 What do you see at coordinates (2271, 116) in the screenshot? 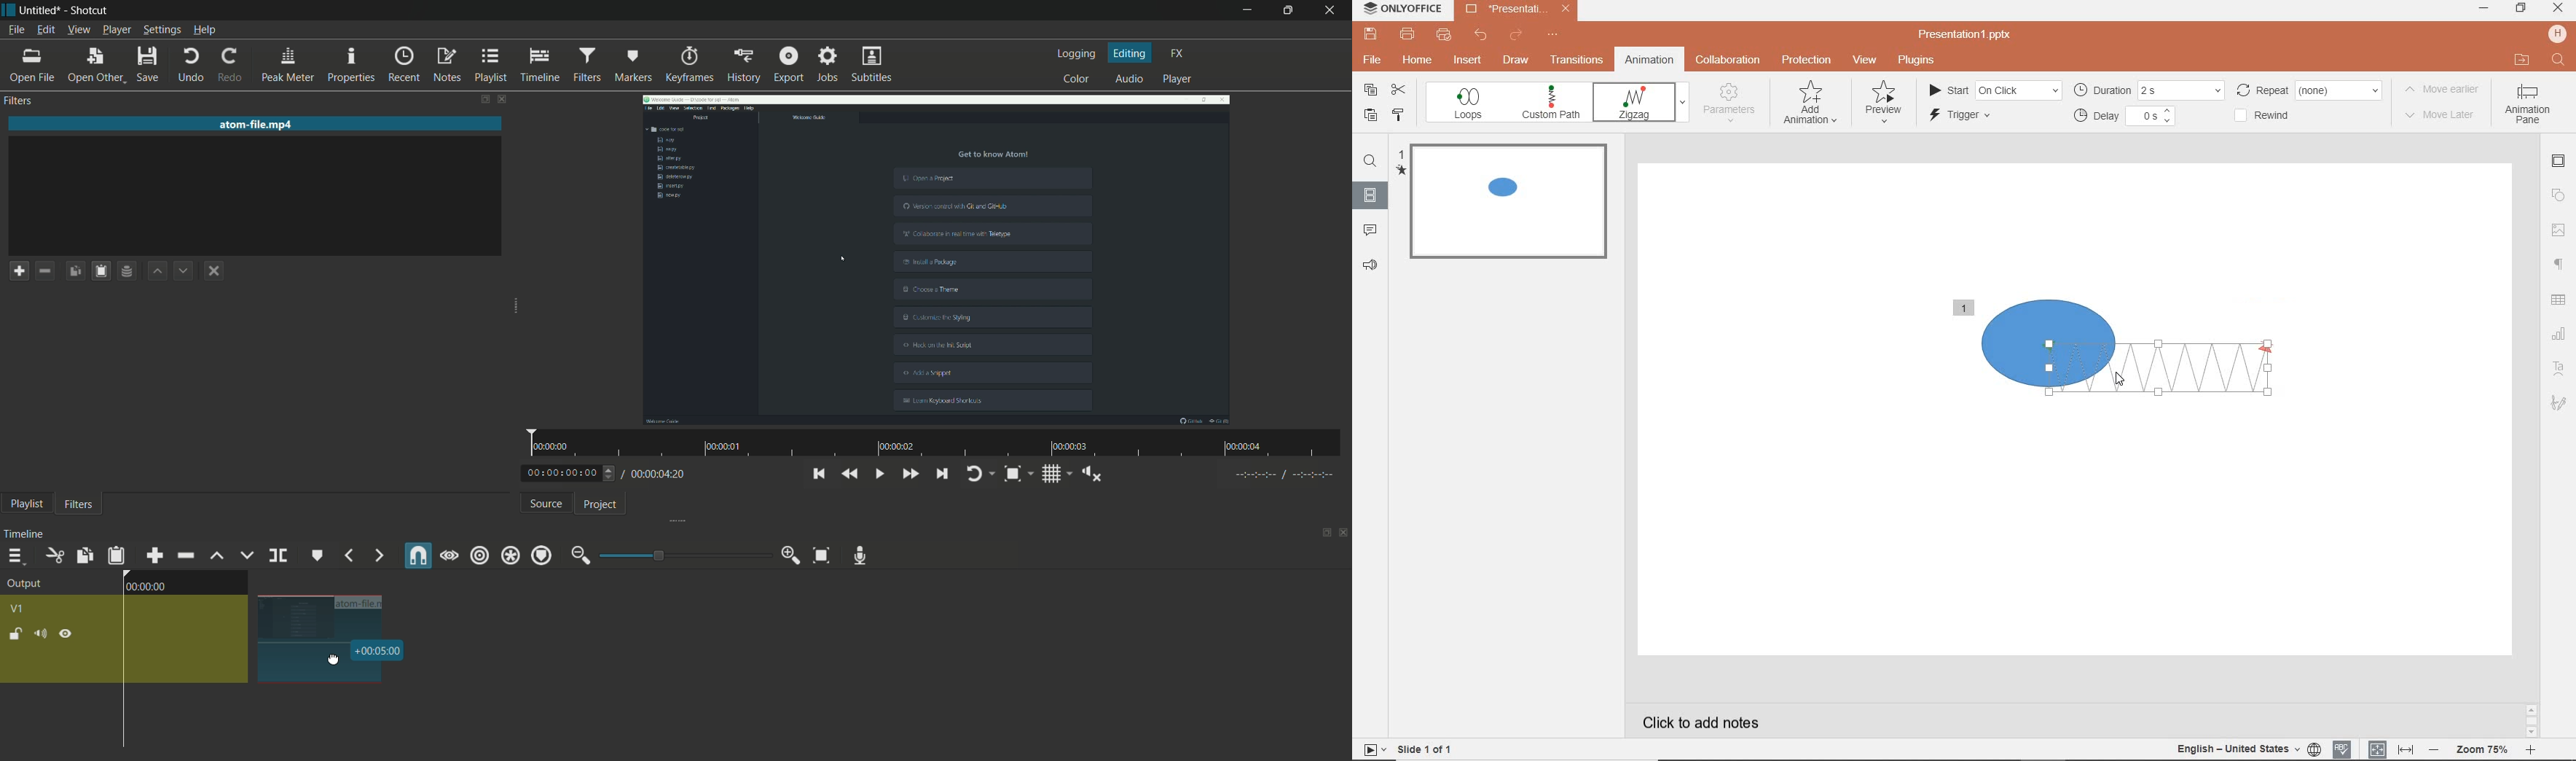
I see `rewind` at bounding box center [2271, 116].